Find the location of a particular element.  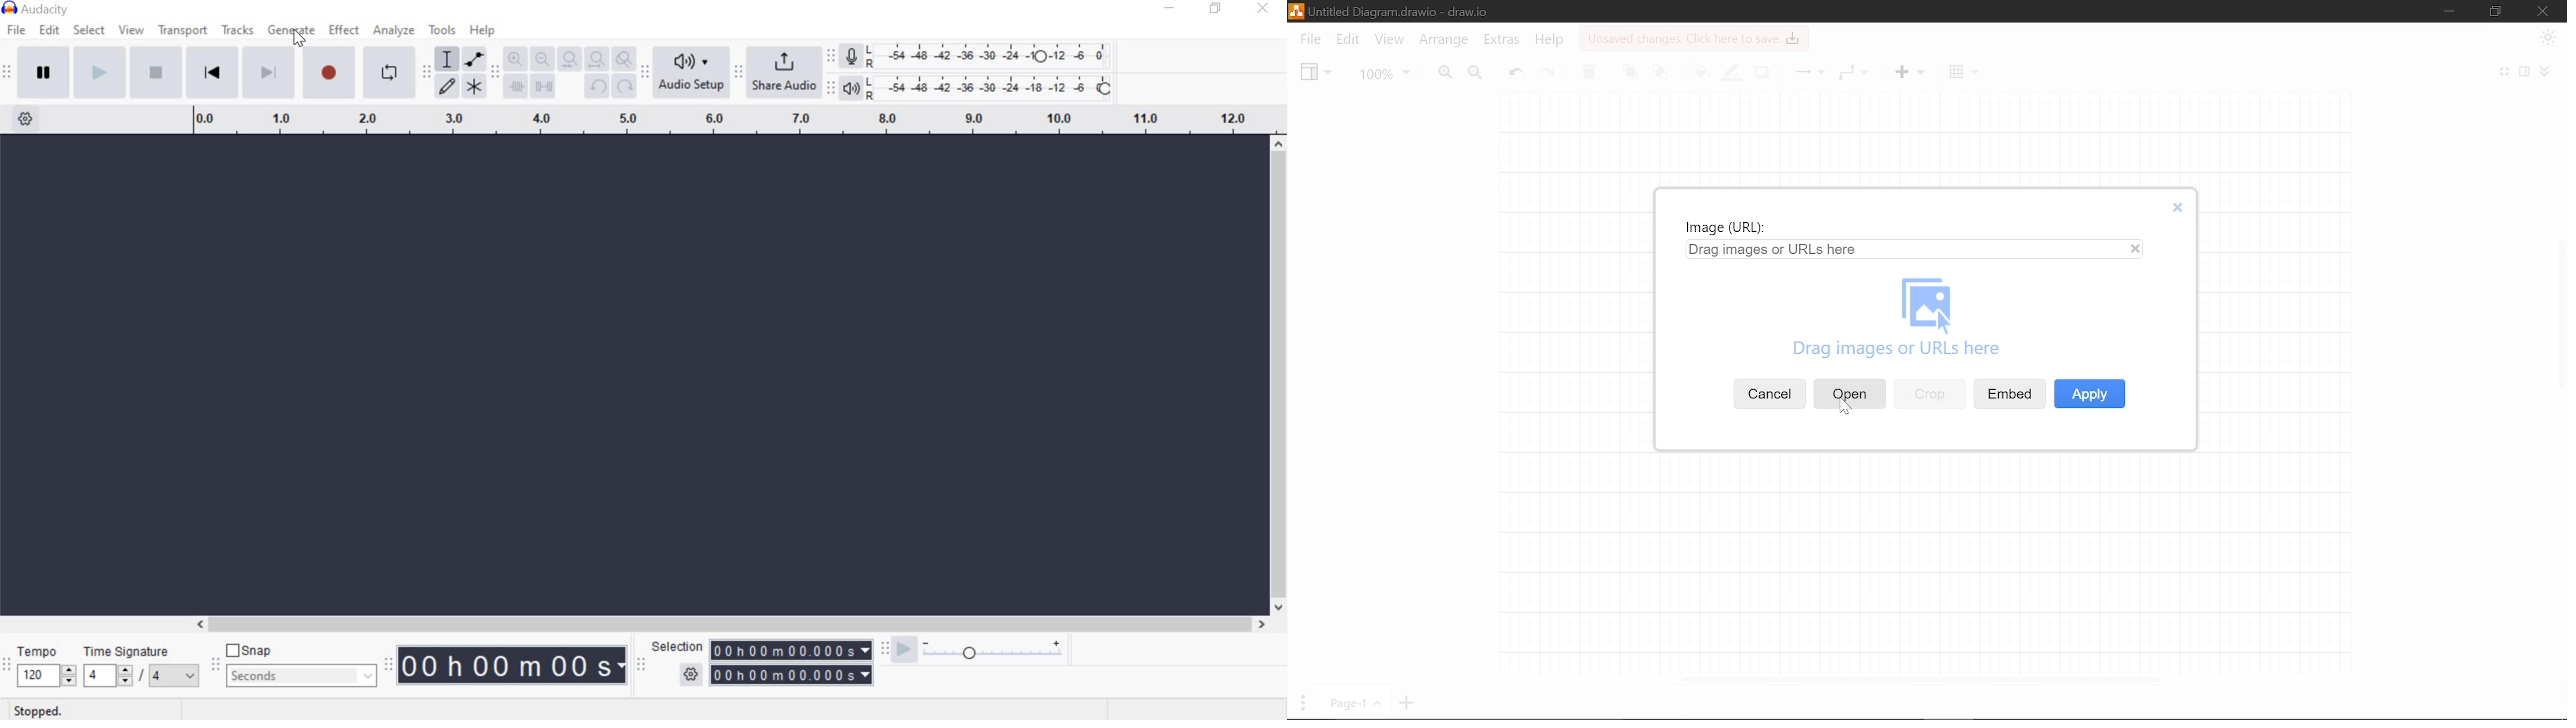

Collapse/expand is located at coordinates (2548, 73).